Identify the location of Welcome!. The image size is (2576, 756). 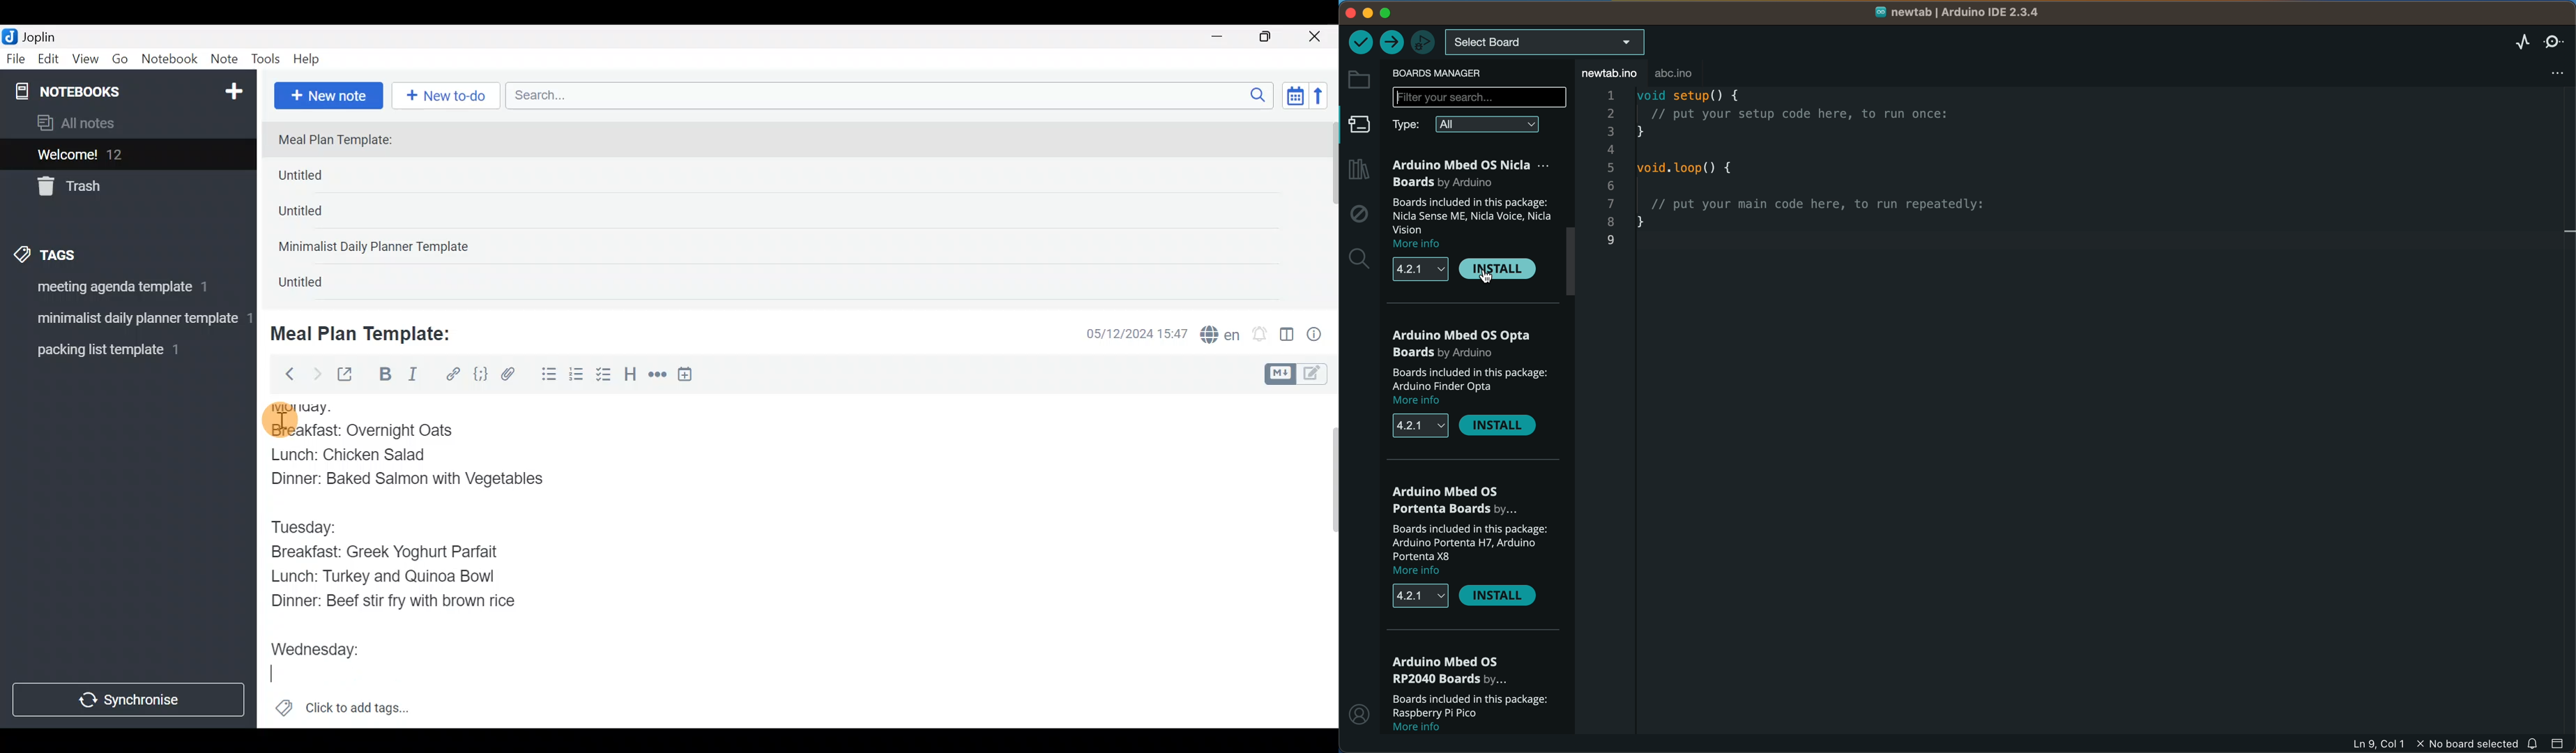
(126, 155).